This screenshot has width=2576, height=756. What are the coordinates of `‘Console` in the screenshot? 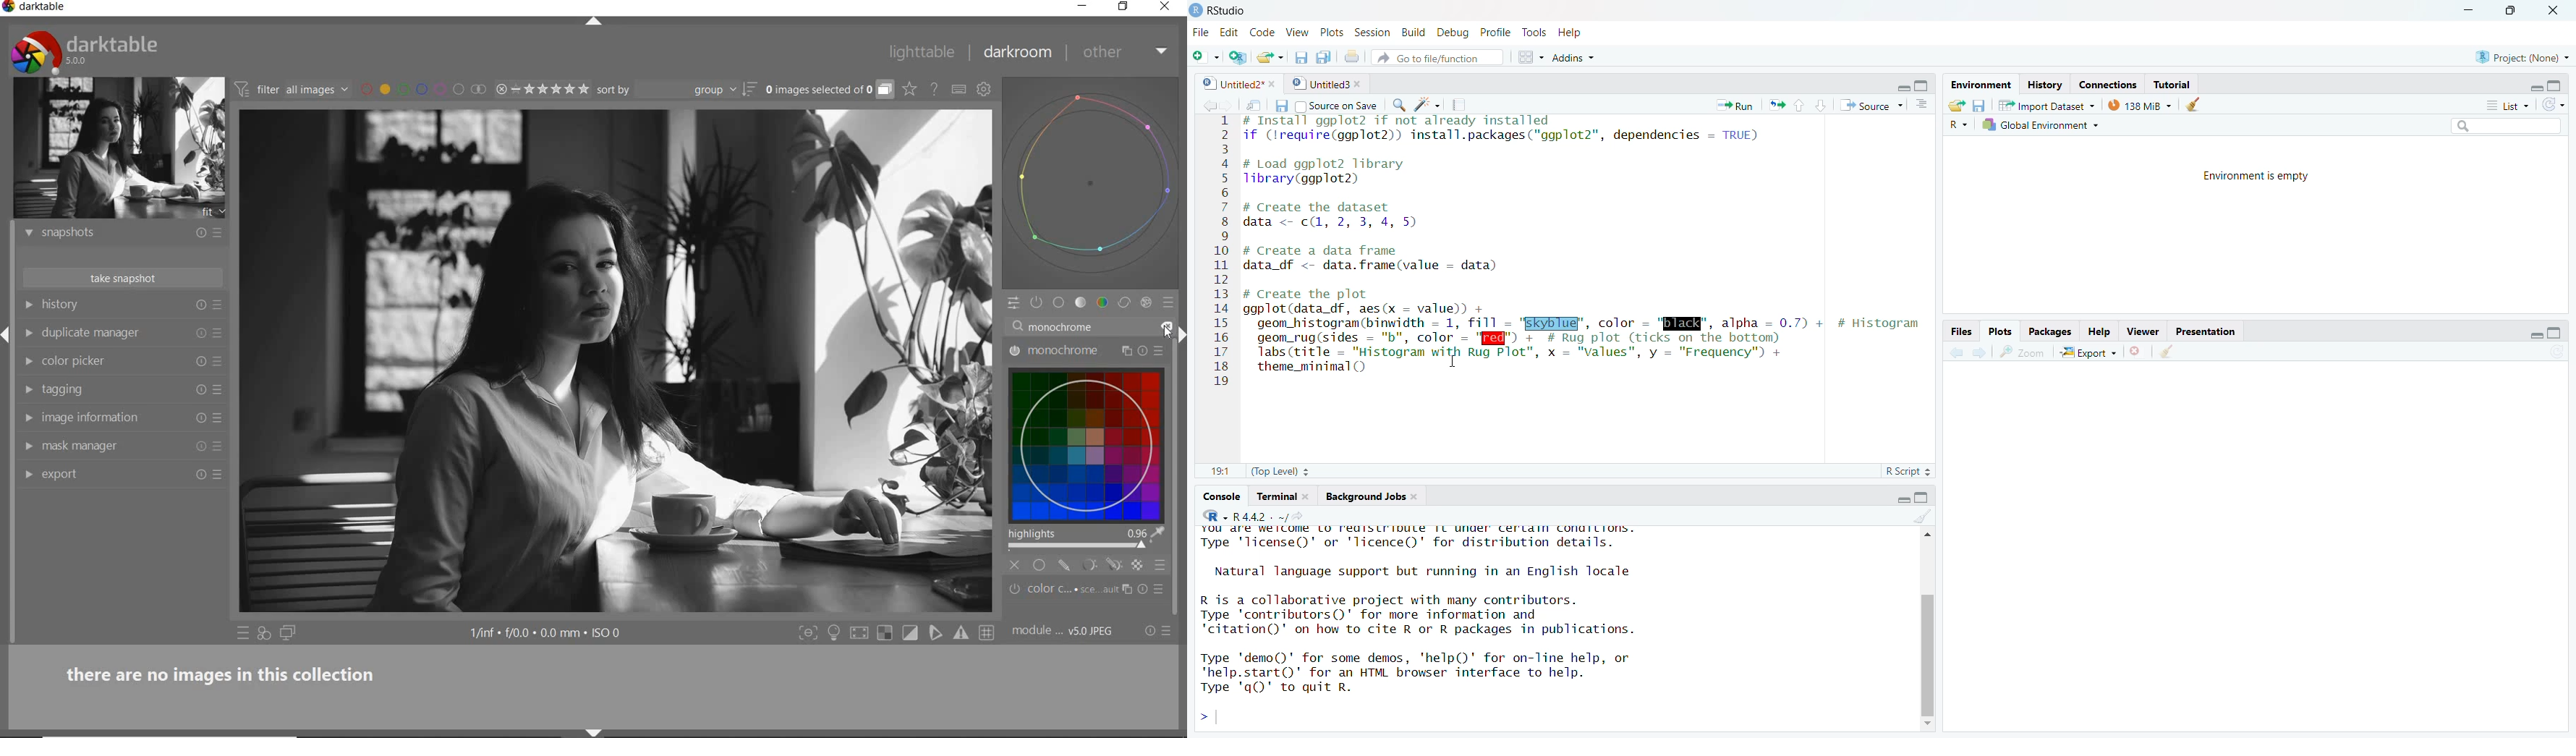 It's located at (1217, 498).